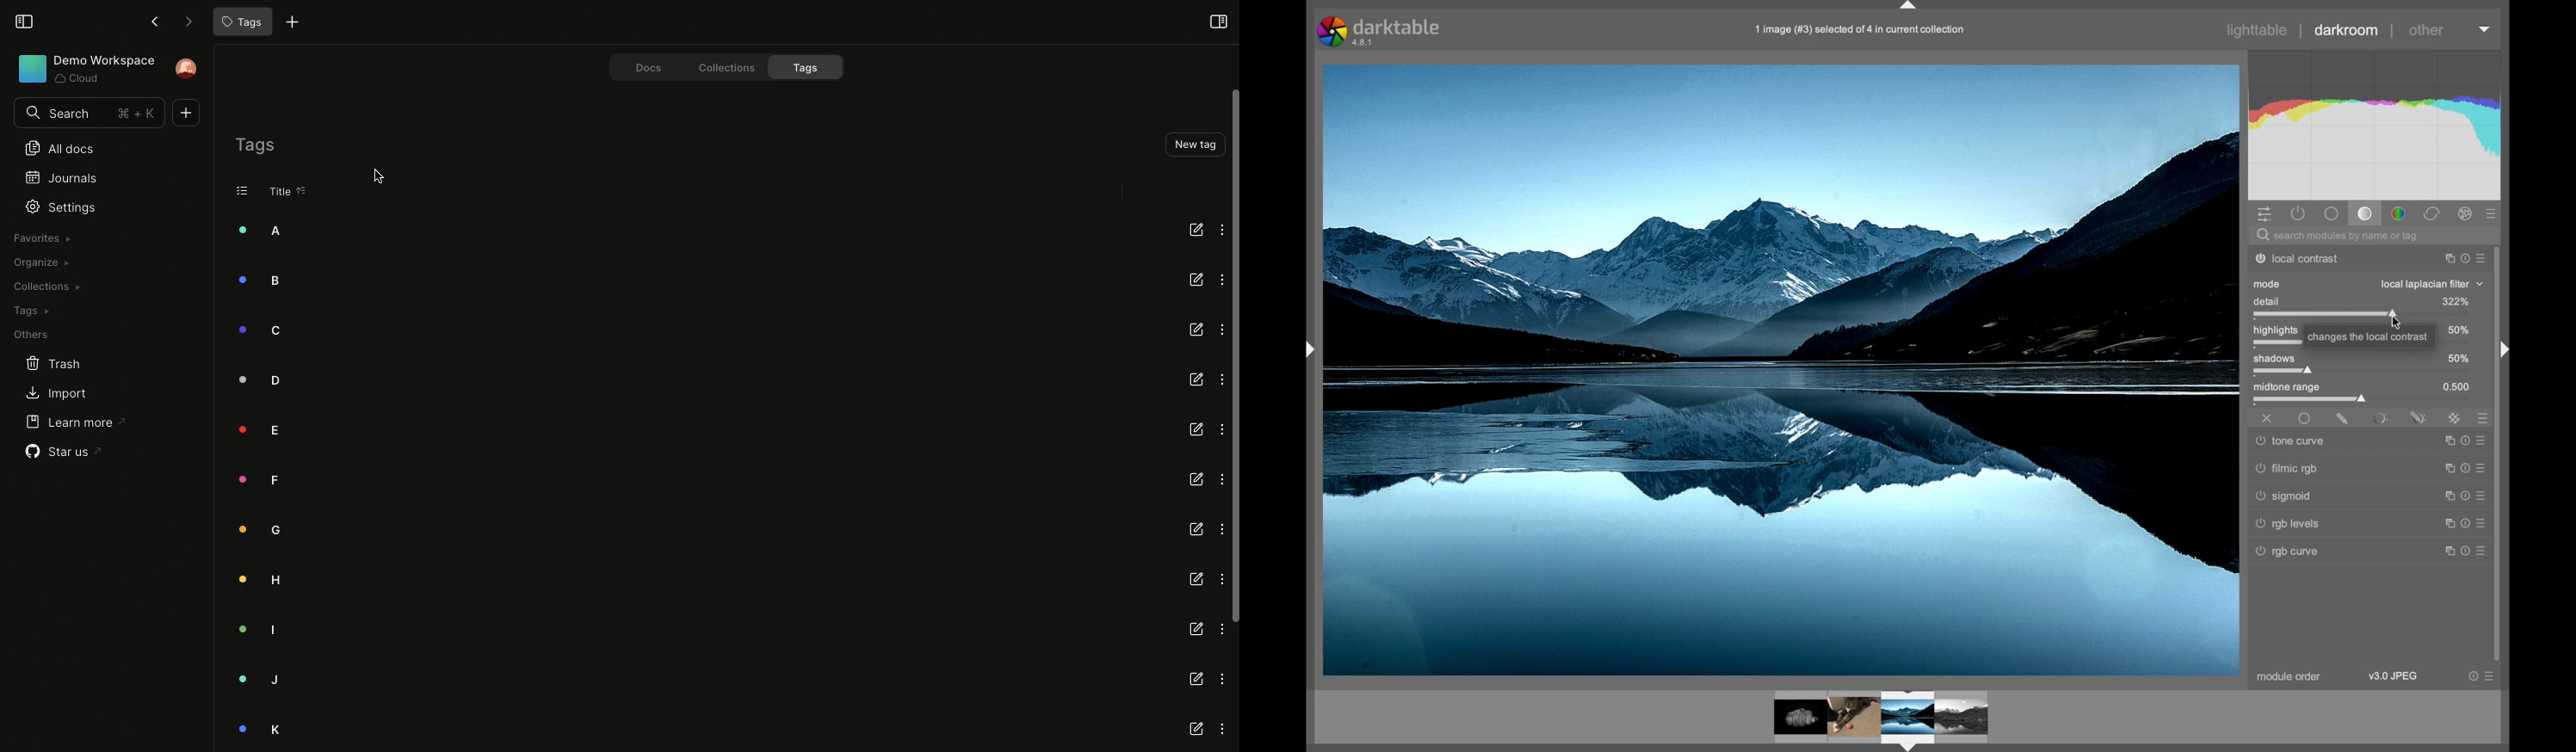 This screenshot has width=2576, height=756. I want to click on drawn mask, so click(2343, 418).